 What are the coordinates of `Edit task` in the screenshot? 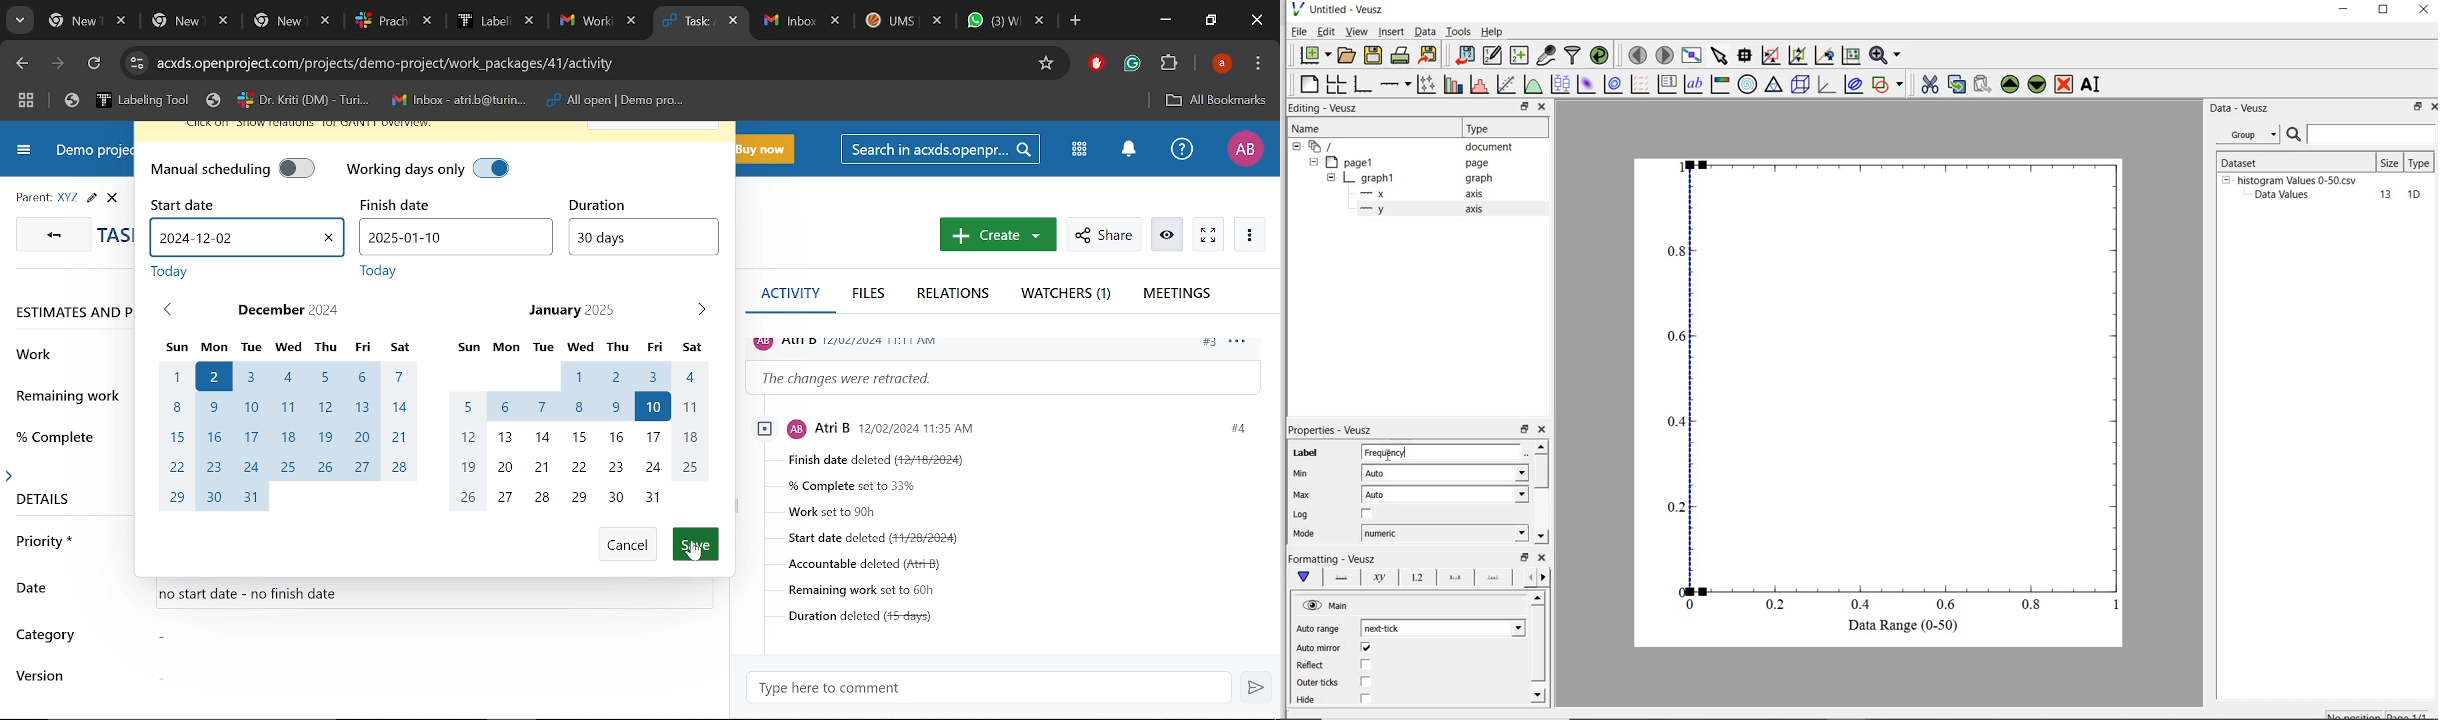 It's located at (91, 198).